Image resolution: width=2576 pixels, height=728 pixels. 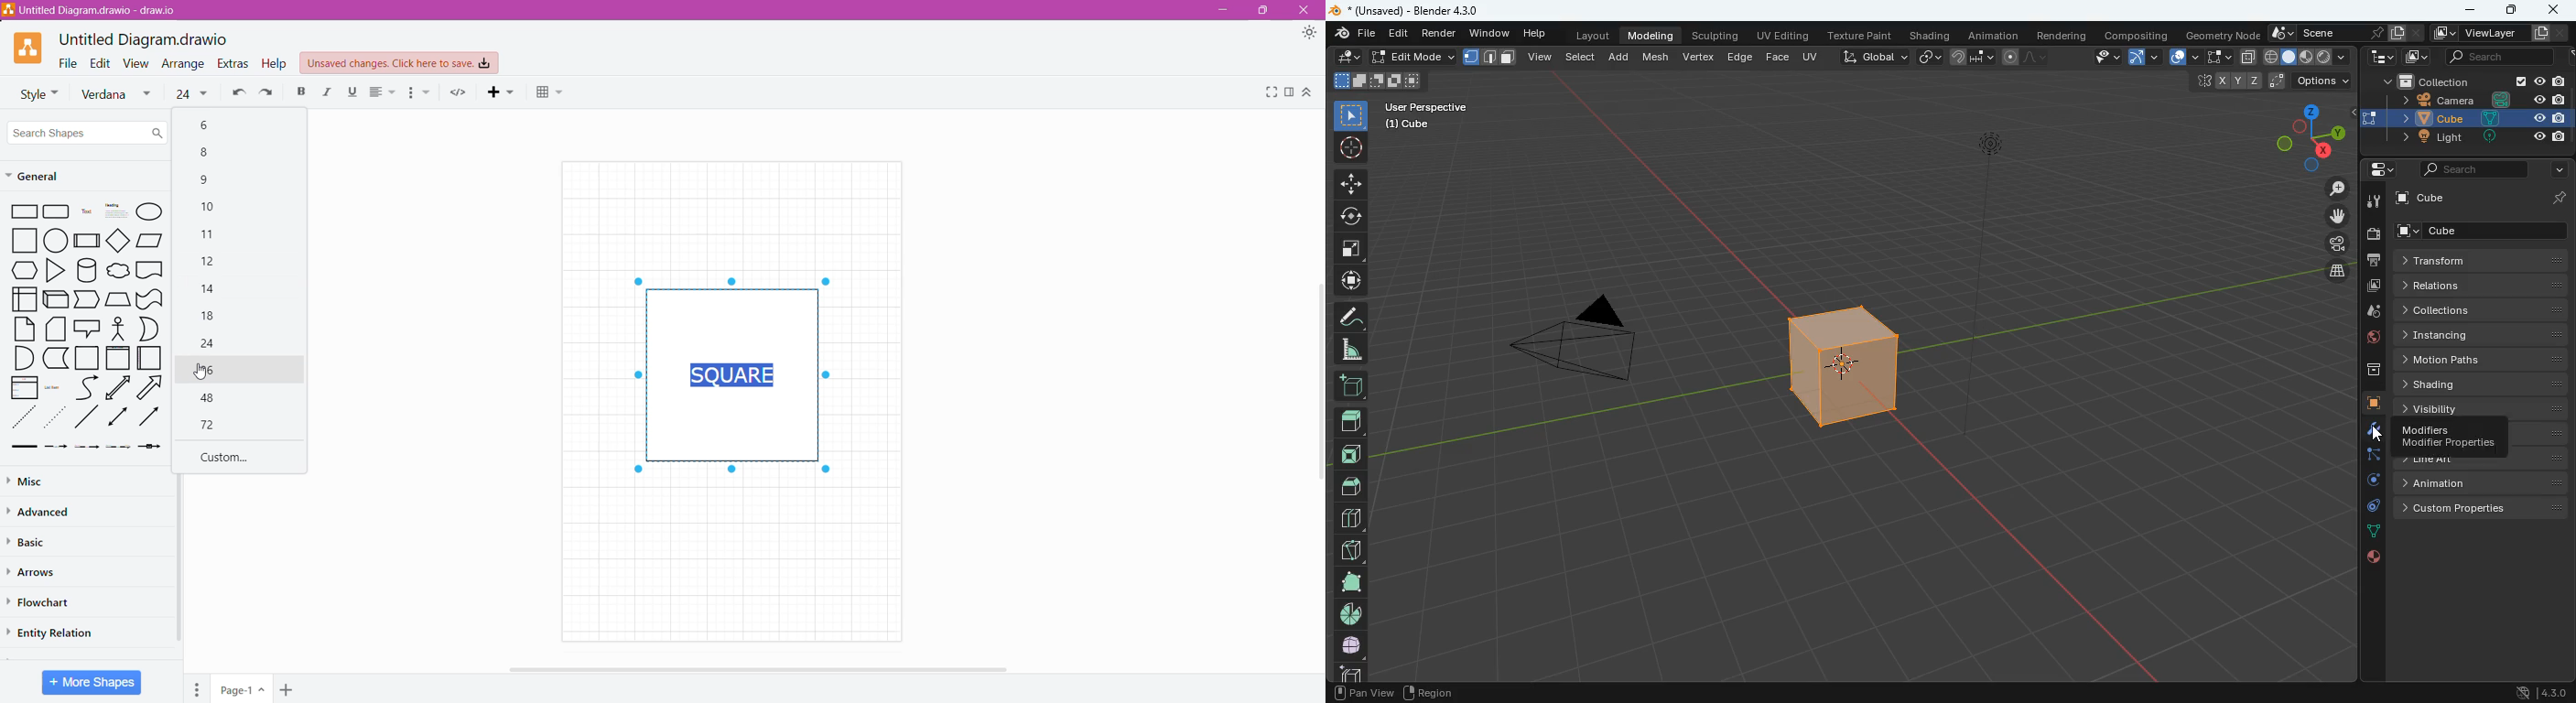 I want to click on Application Logo, so click(x=29, y=48).